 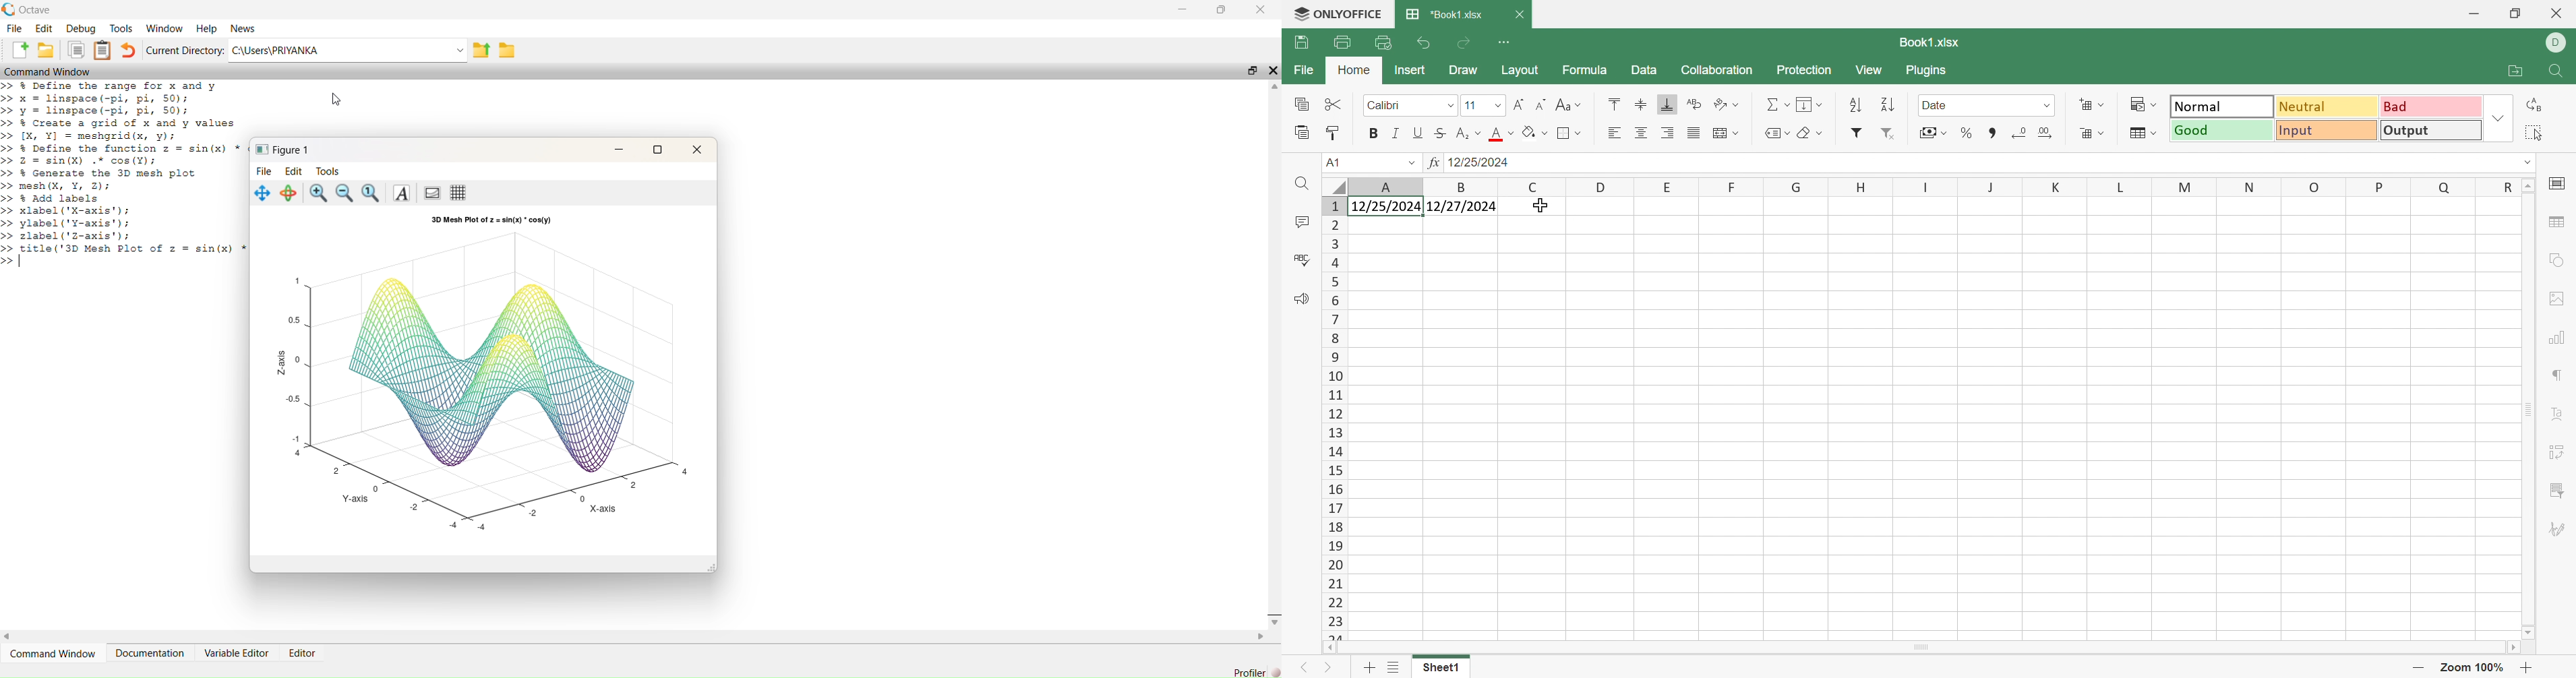 What do you see at coordinates (2432, 106) in the screenshot?
I see `Bad` at bounding box center [2432, 106].